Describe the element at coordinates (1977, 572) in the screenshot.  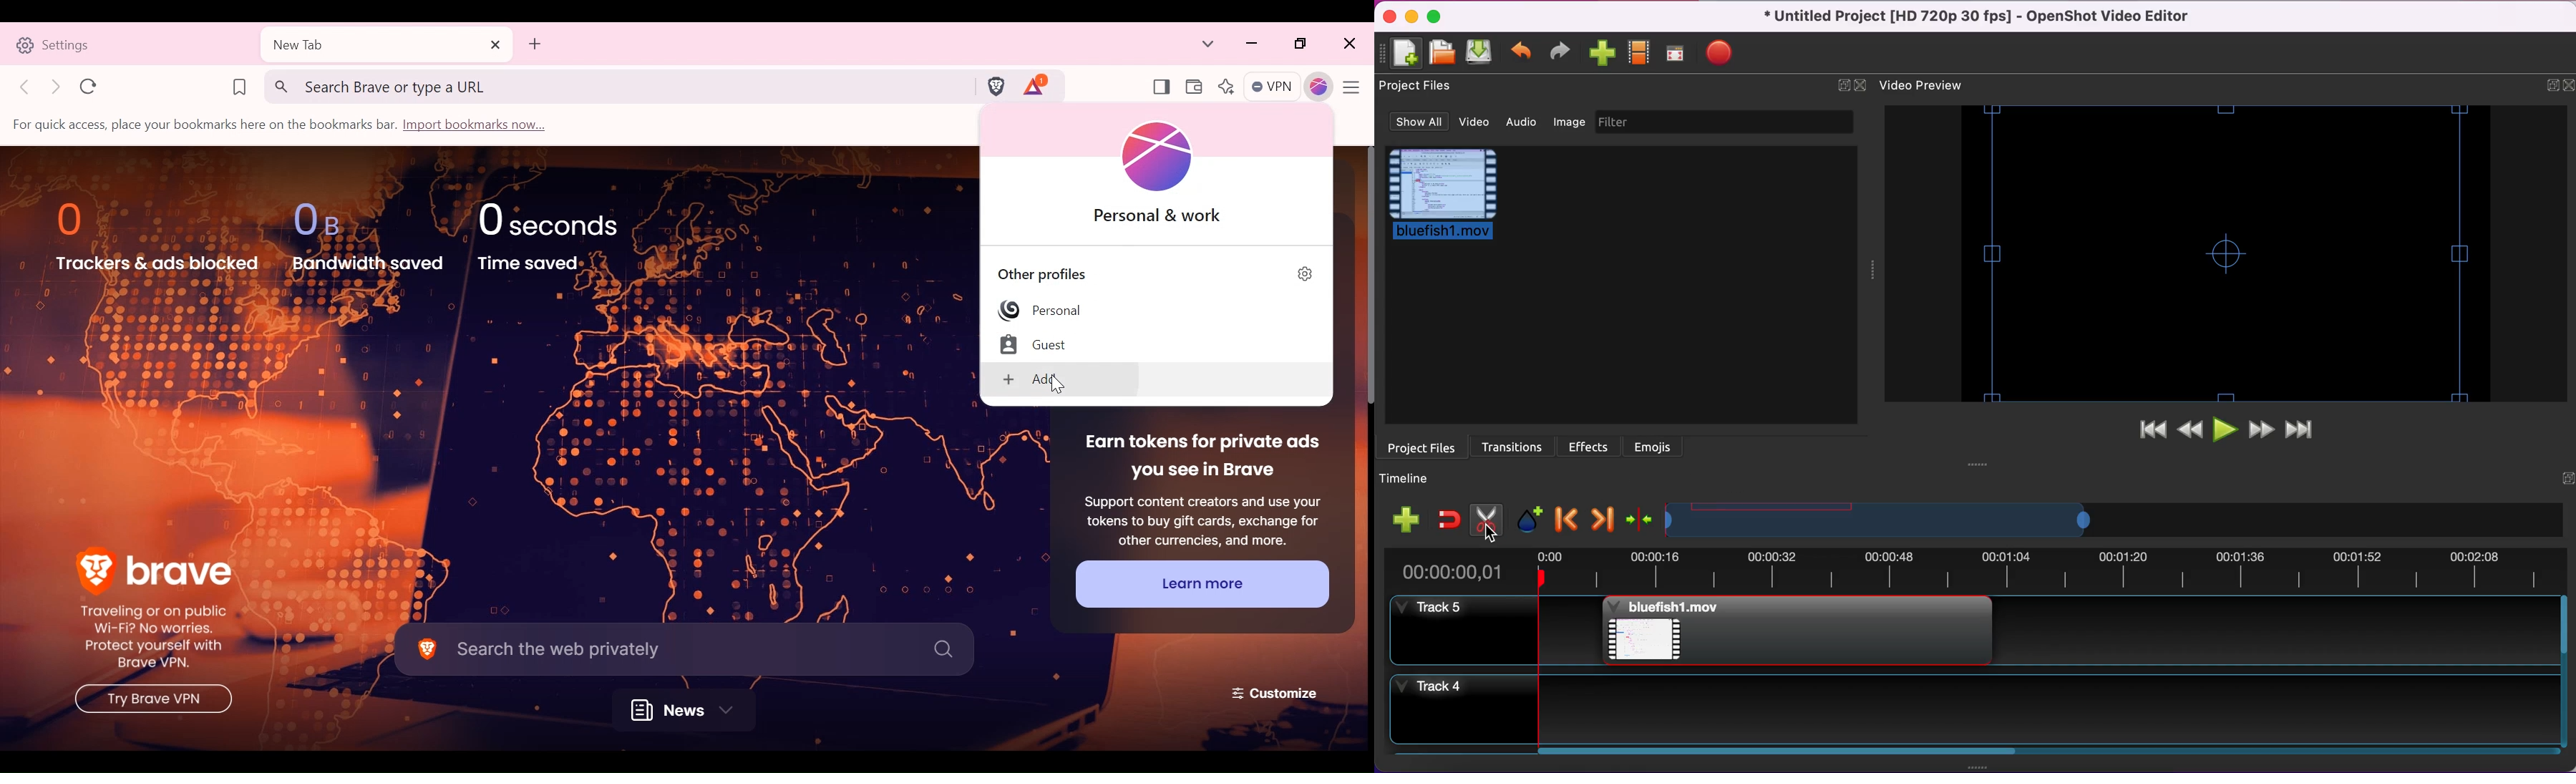
I see `duration` at that location.